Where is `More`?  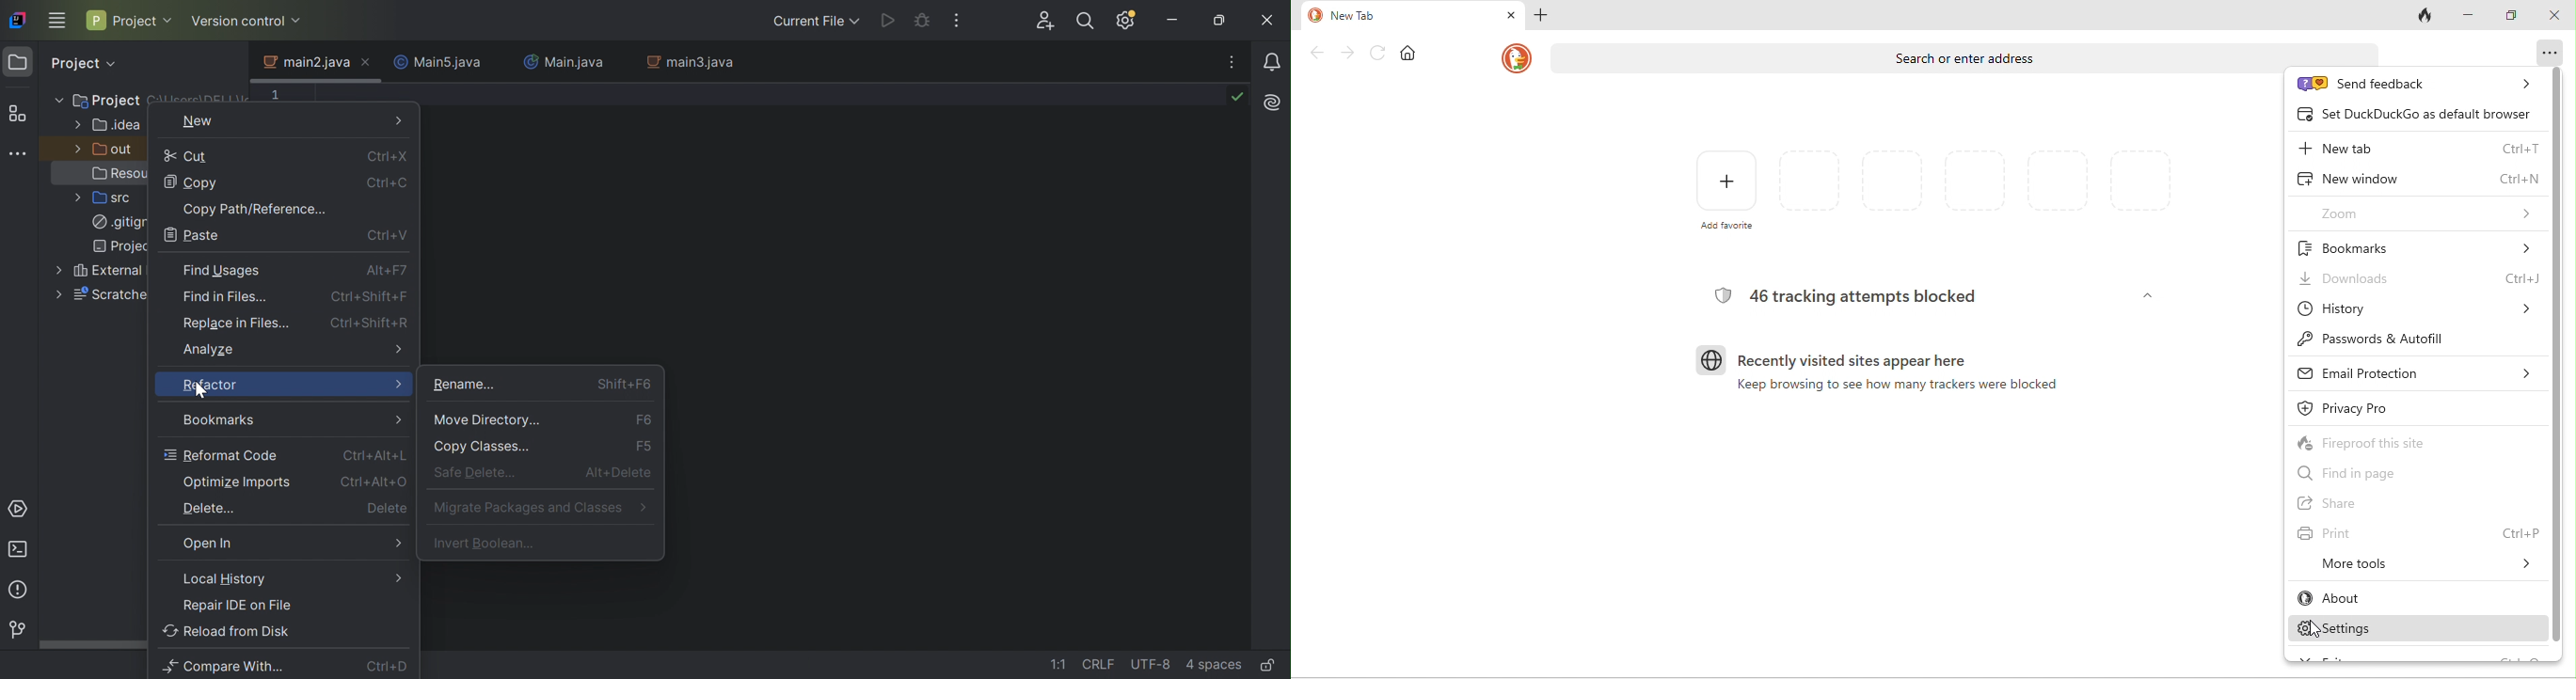
More is located at coordinates (400, 350).